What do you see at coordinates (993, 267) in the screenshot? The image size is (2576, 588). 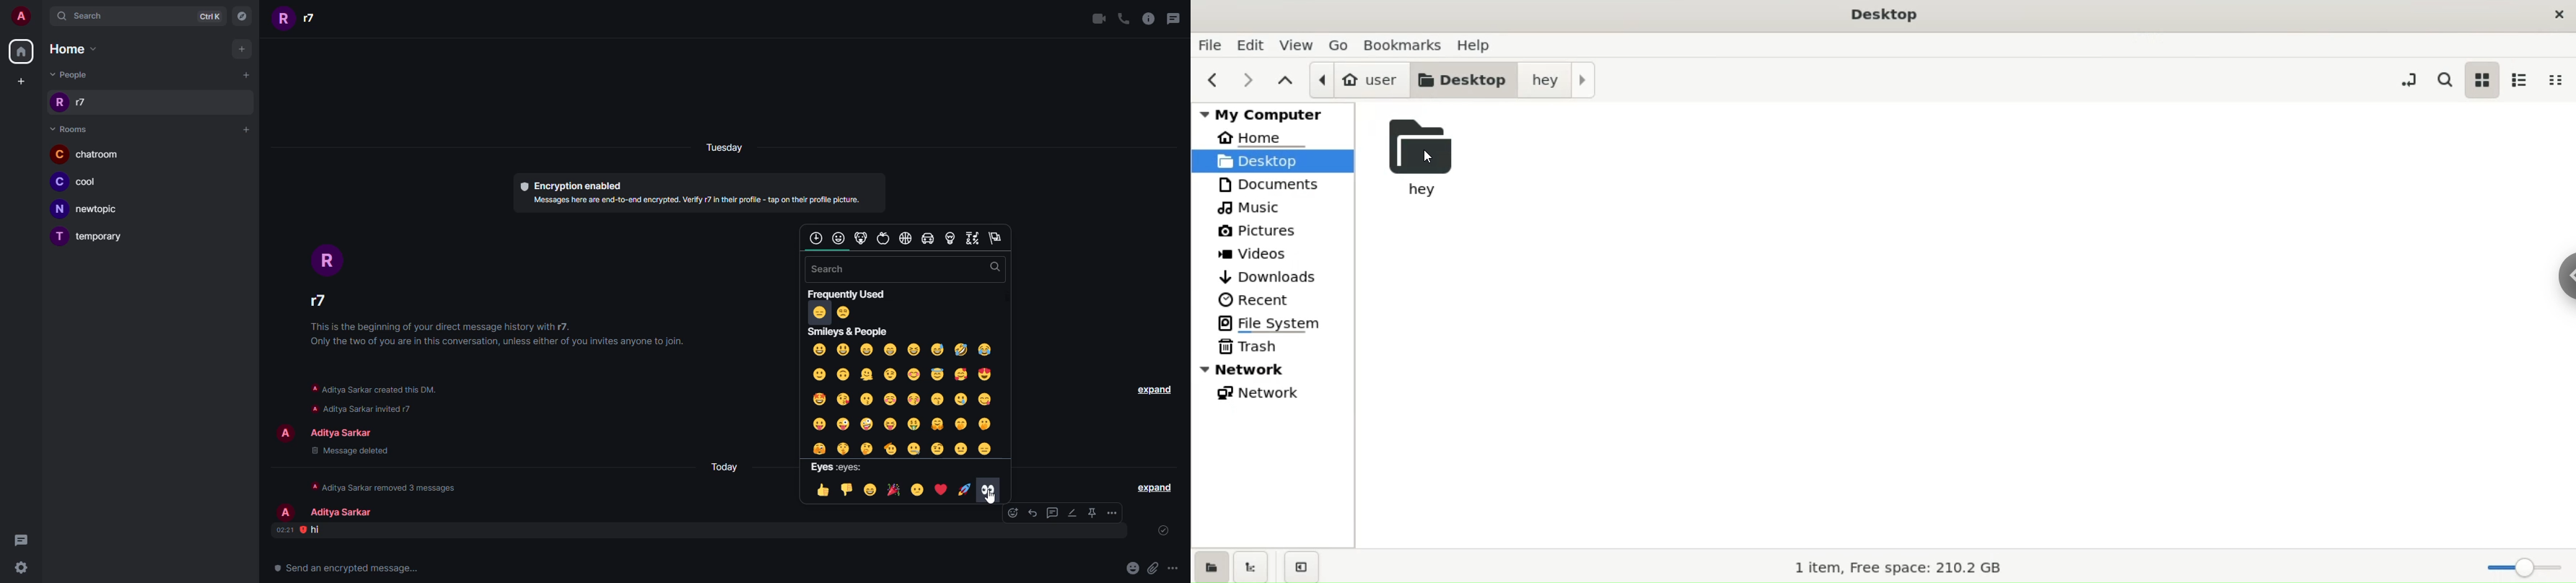 I see `search` at bounding box center [993, 267].